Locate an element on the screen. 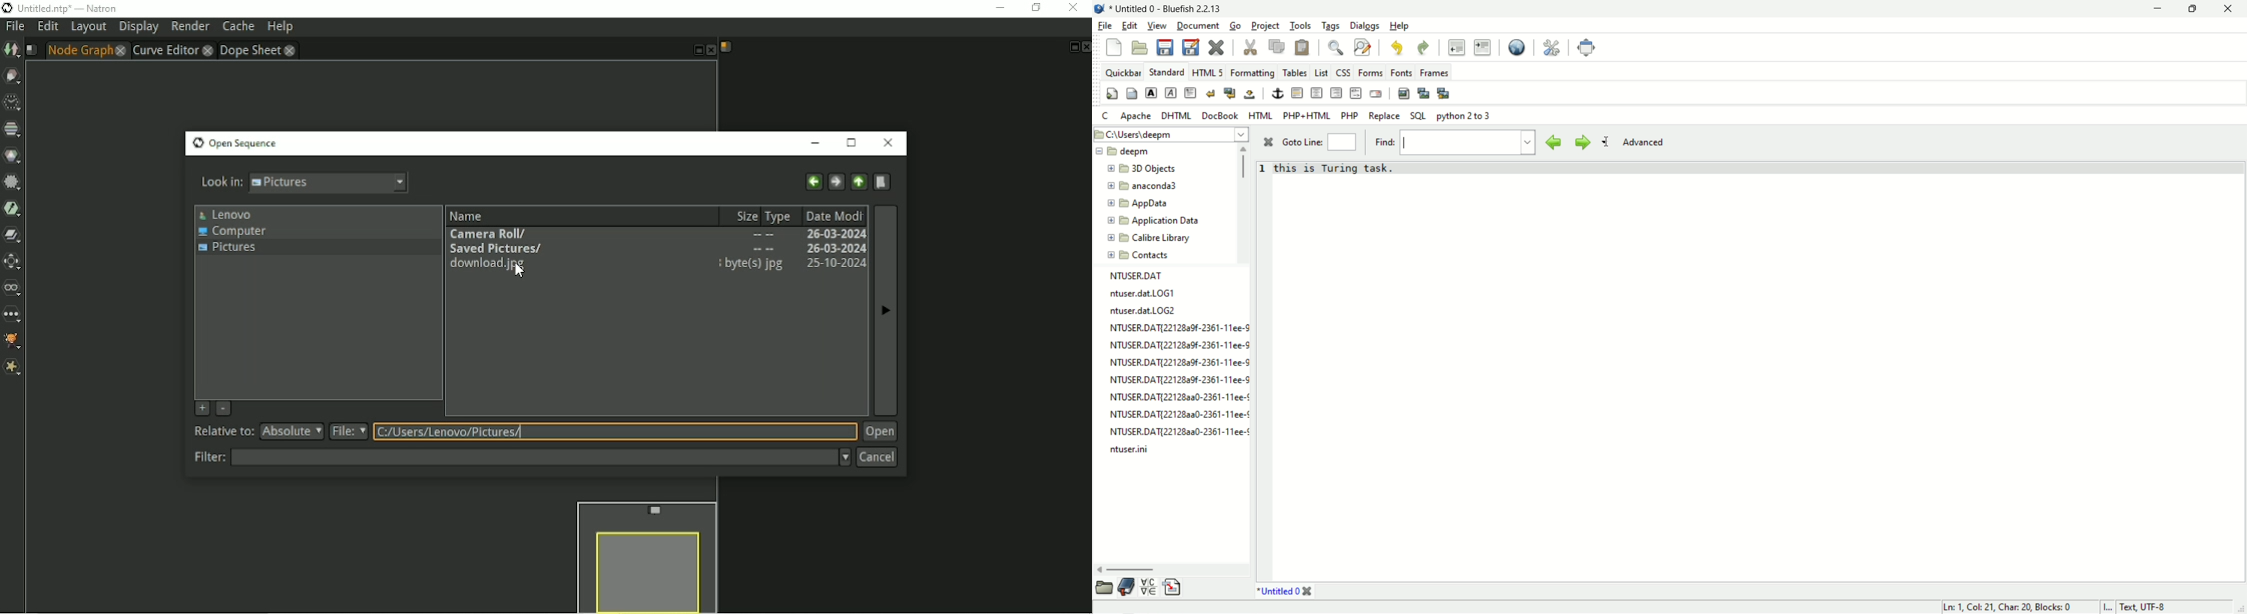  HTML is located at coordinates (1262, 115).